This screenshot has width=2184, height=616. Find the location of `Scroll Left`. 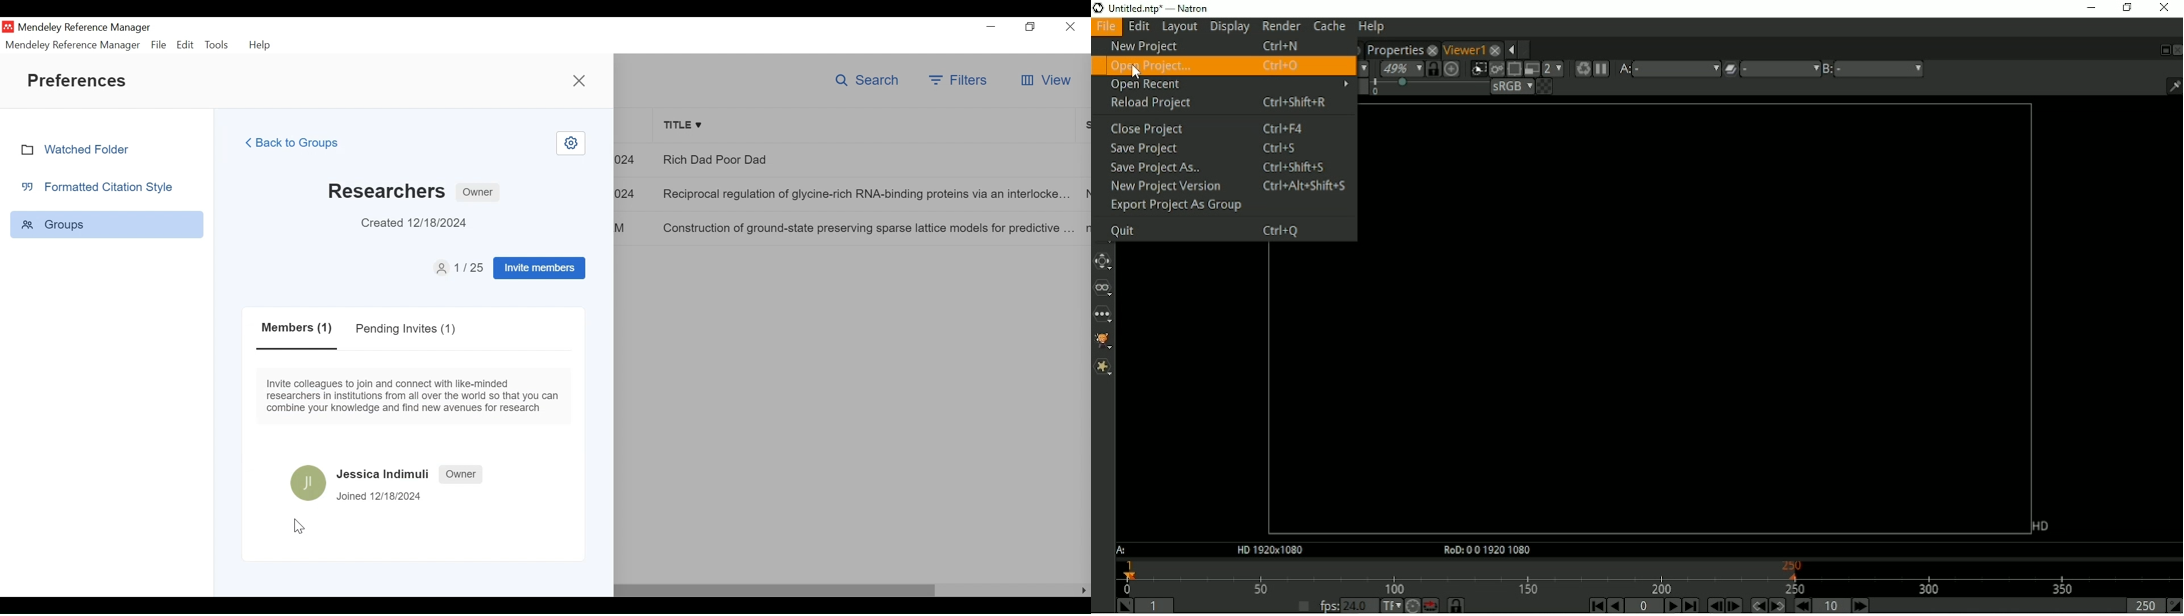

Scroll Left is located at coordinates (1085, 591).